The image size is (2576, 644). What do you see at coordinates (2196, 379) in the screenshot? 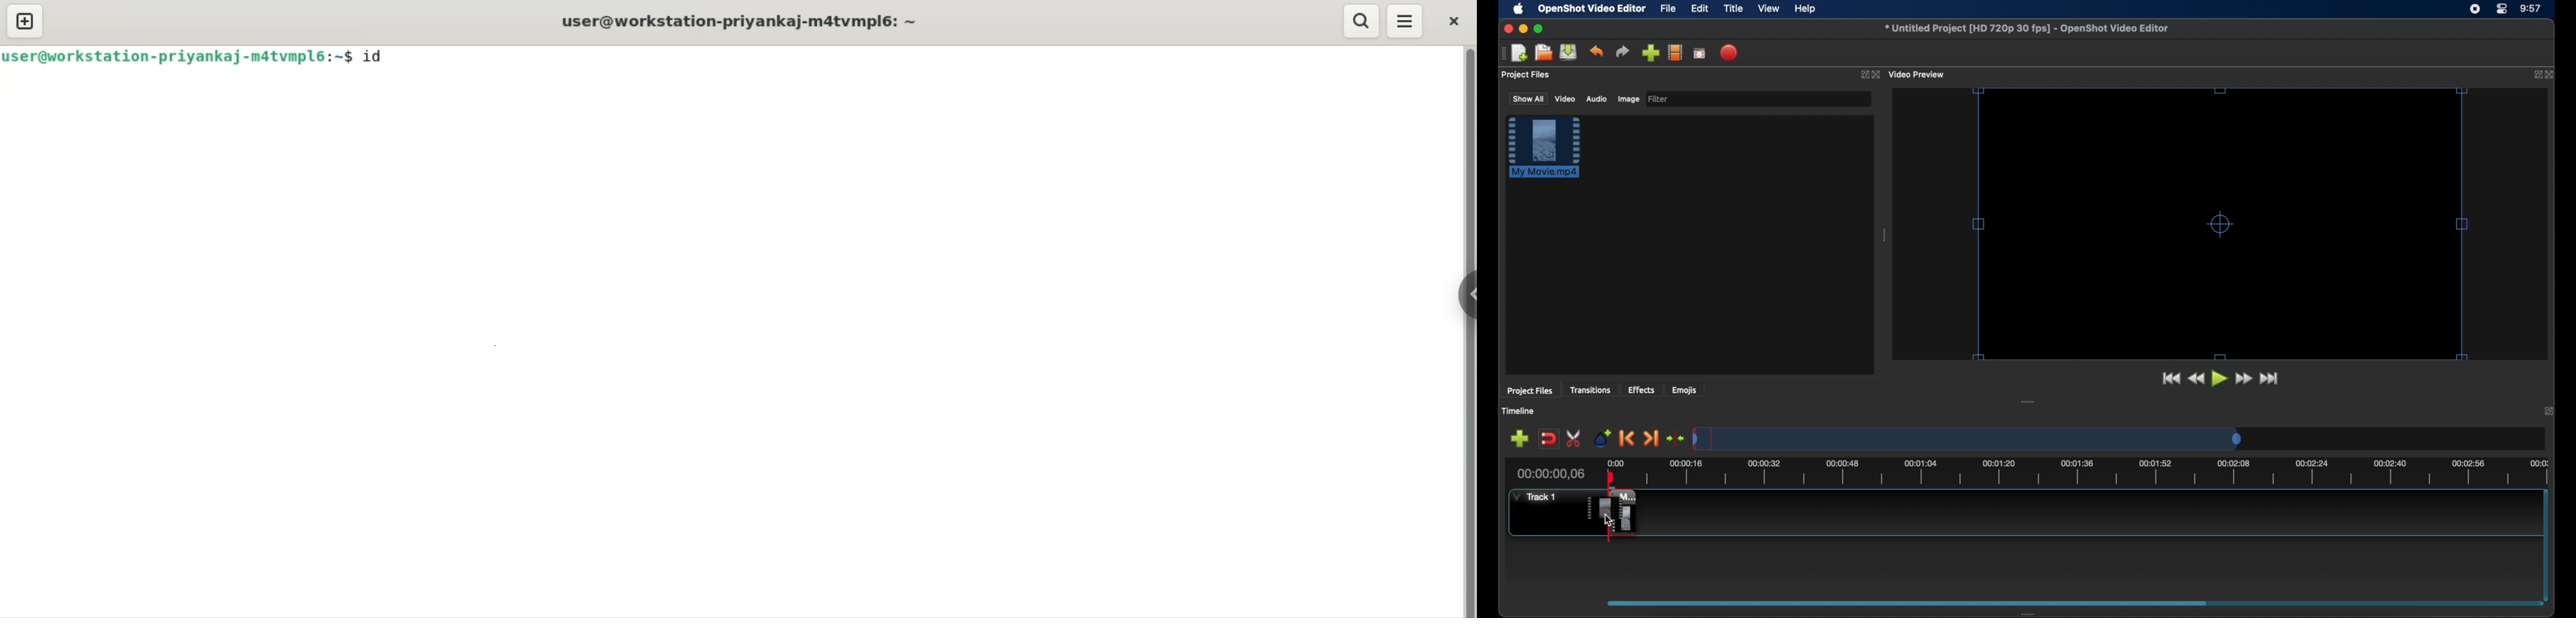
I see `rewind` at bounding box center [2196, 379].